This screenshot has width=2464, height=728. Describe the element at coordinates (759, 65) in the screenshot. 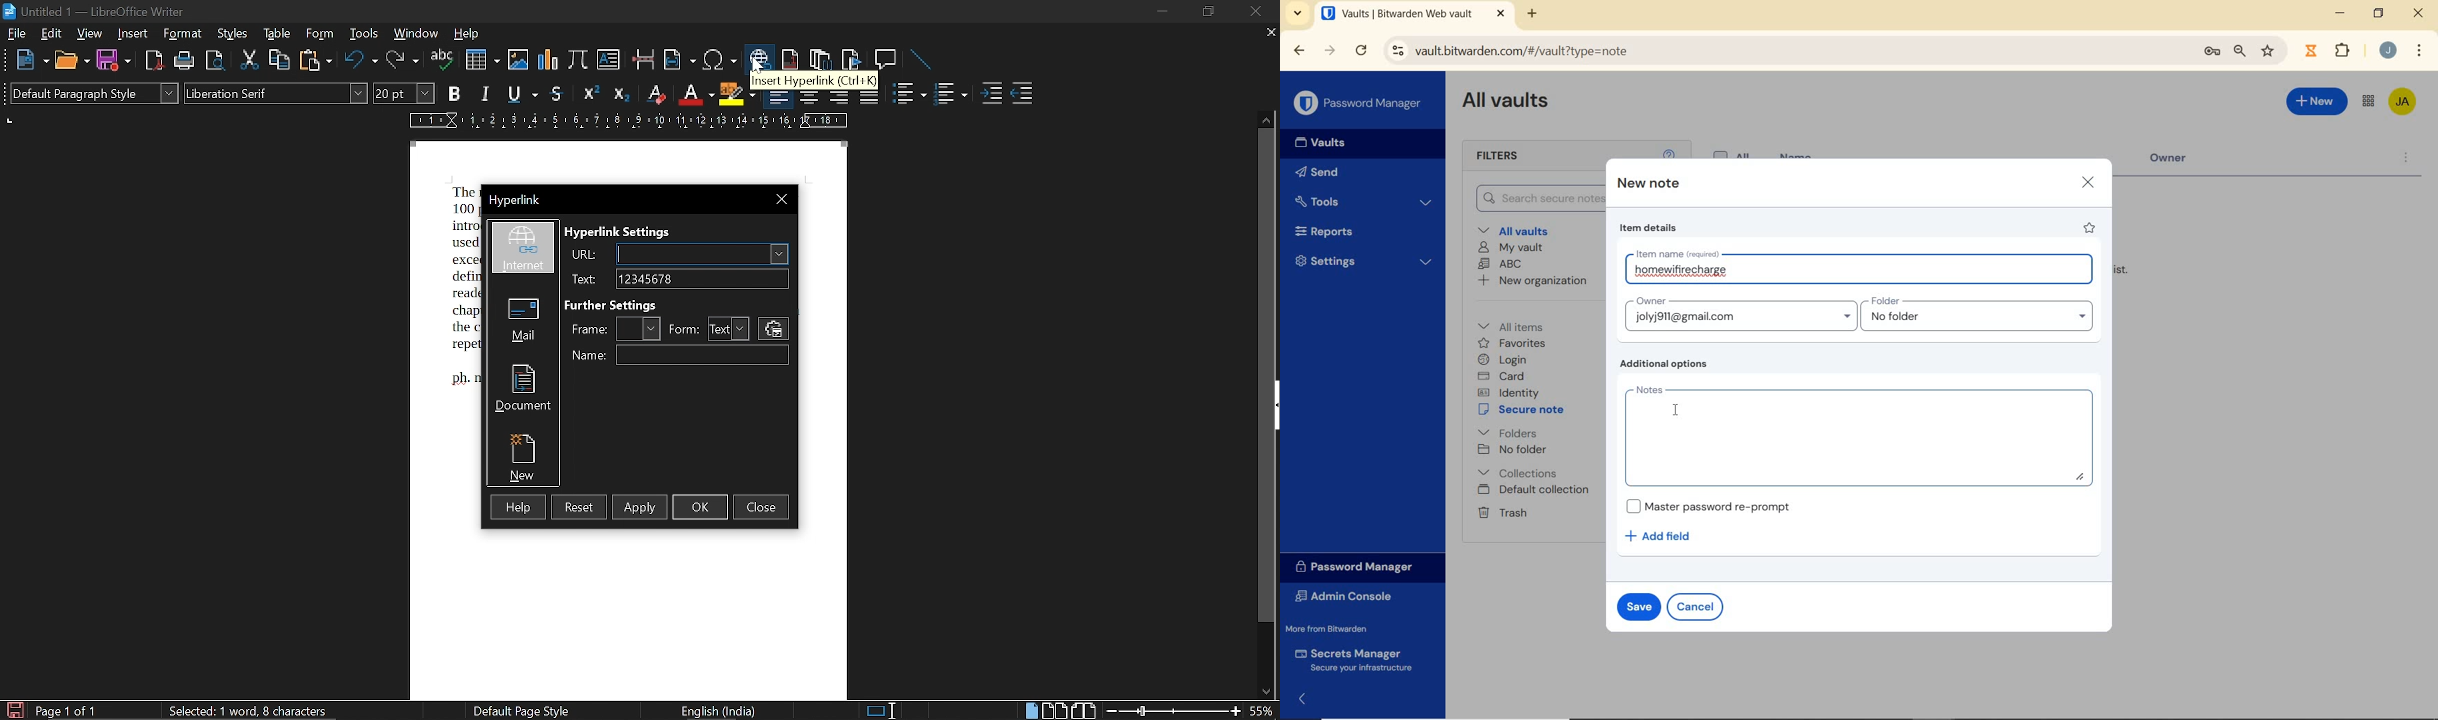

I see `cursor` at that location.